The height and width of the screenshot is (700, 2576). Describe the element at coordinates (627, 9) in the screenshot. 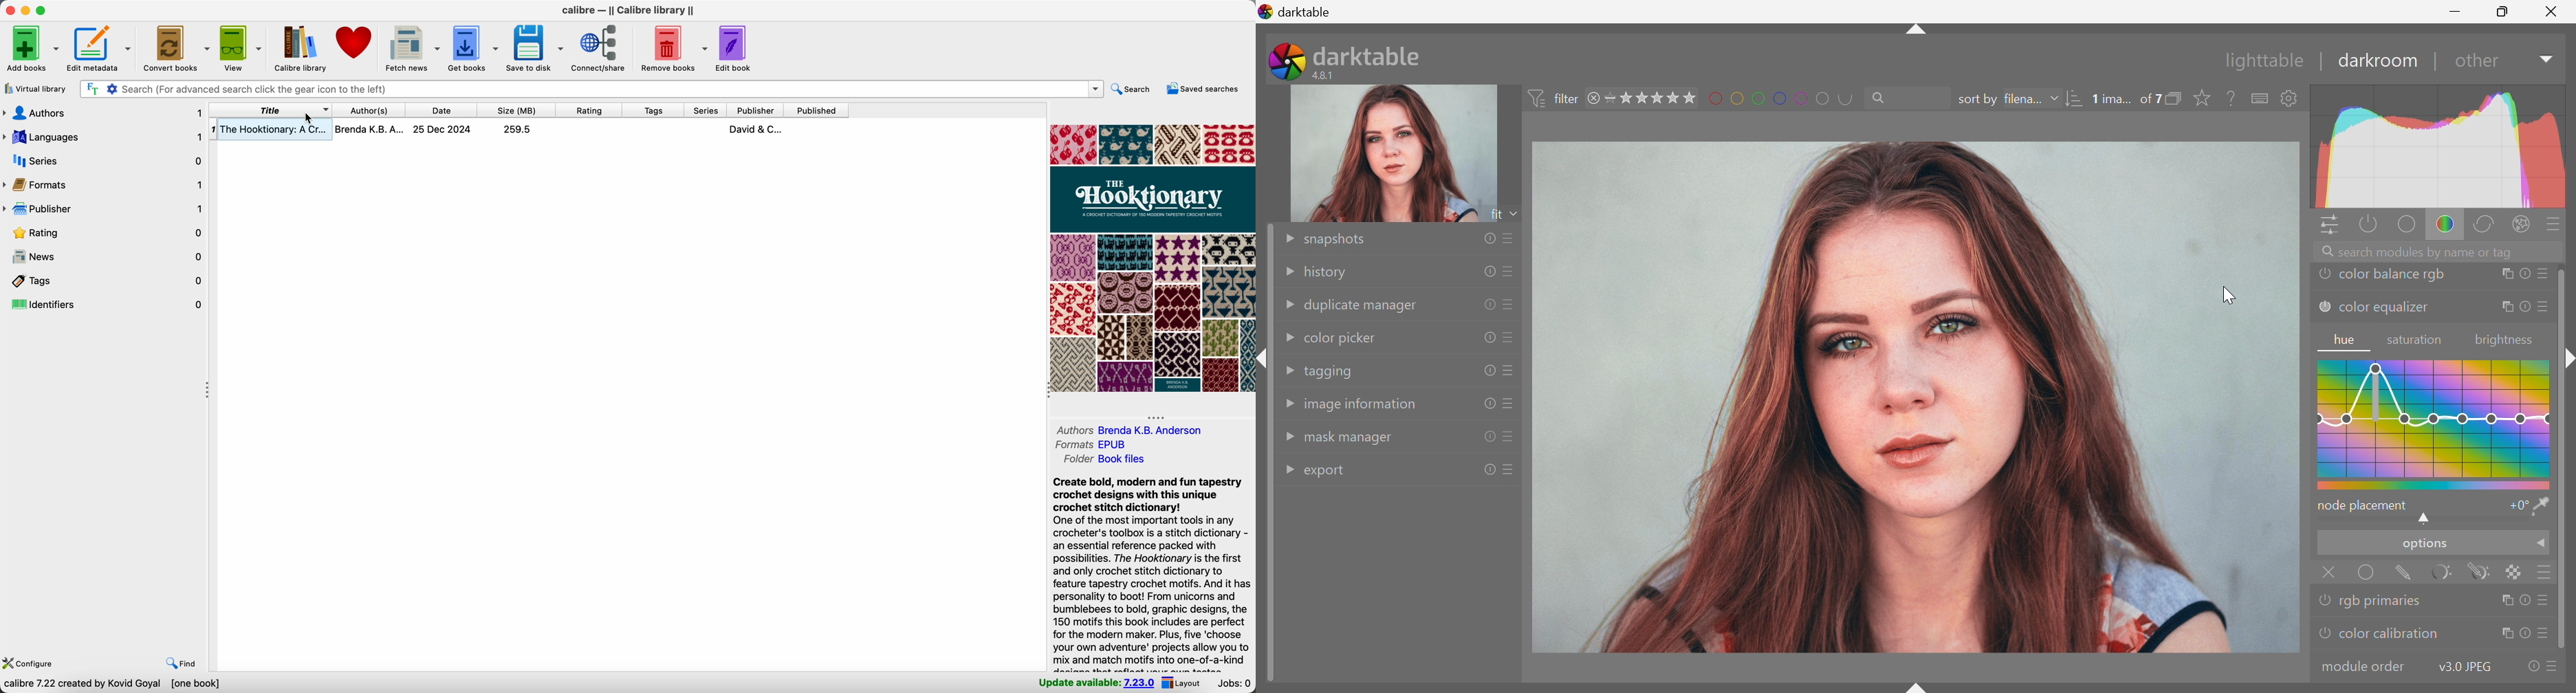

I see `Calibre` at that location.